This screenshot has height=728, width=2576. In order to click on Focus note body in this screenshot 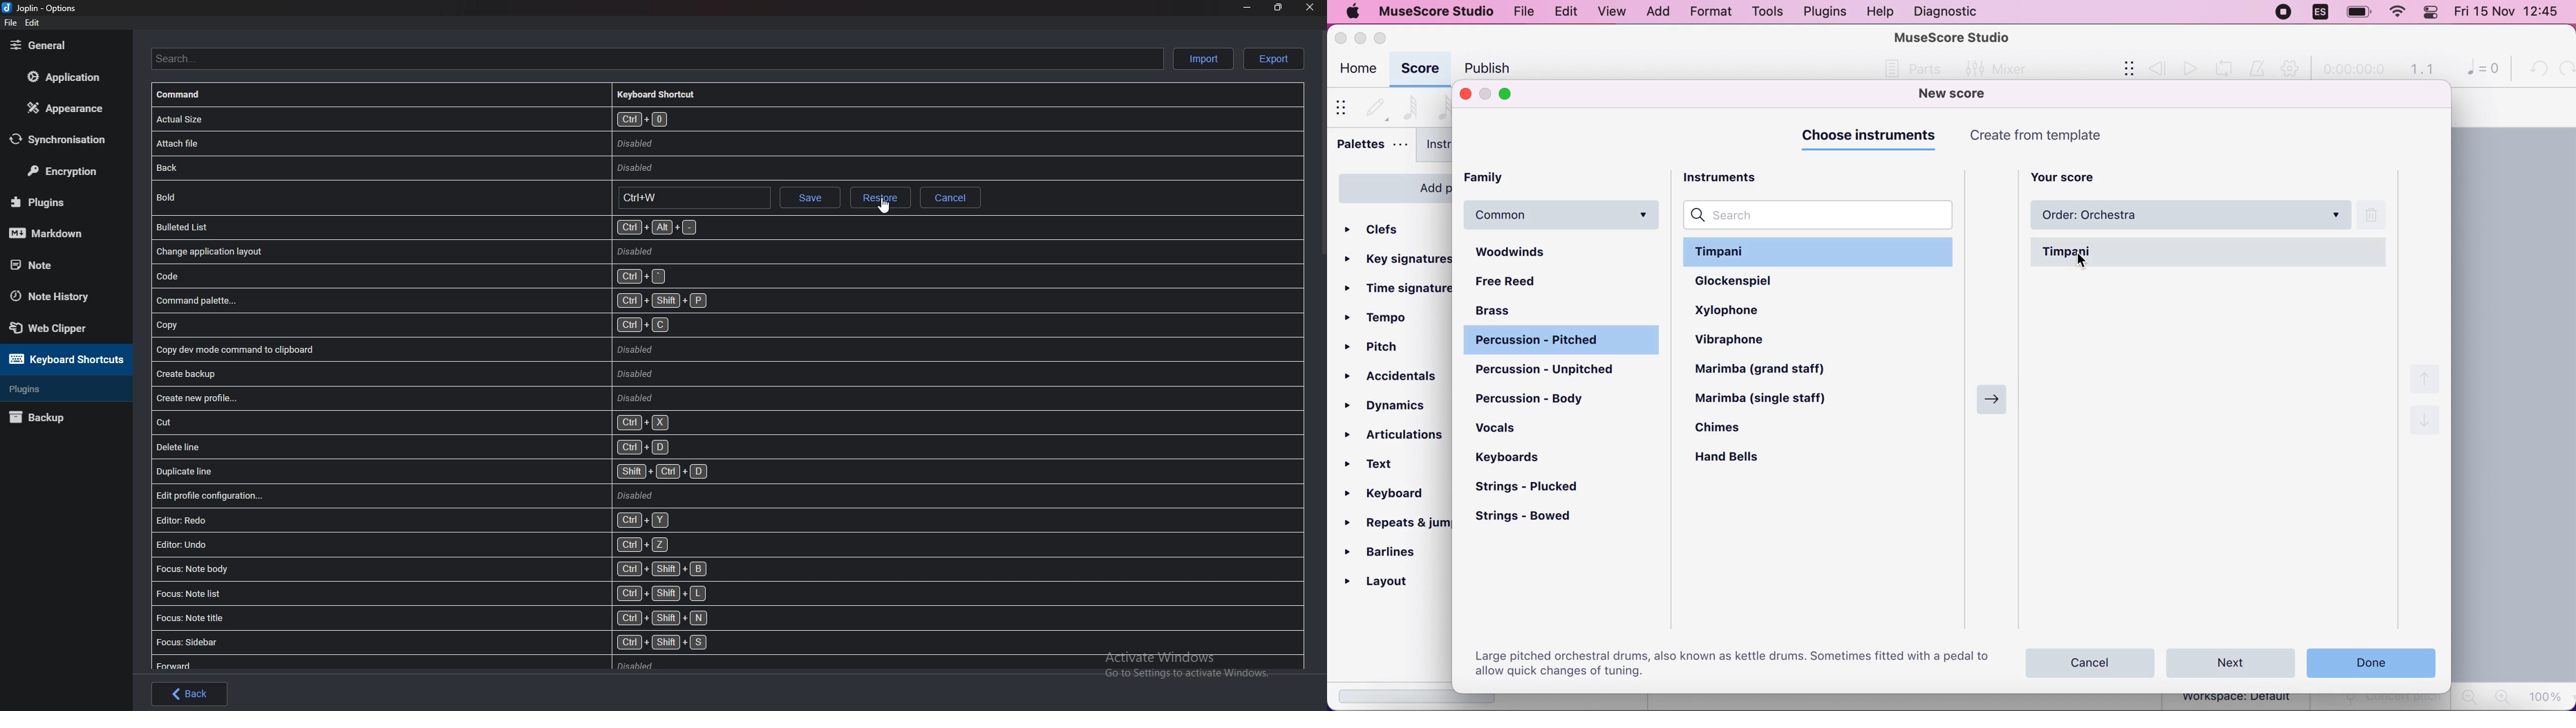, I will do `click(436, 567)`.